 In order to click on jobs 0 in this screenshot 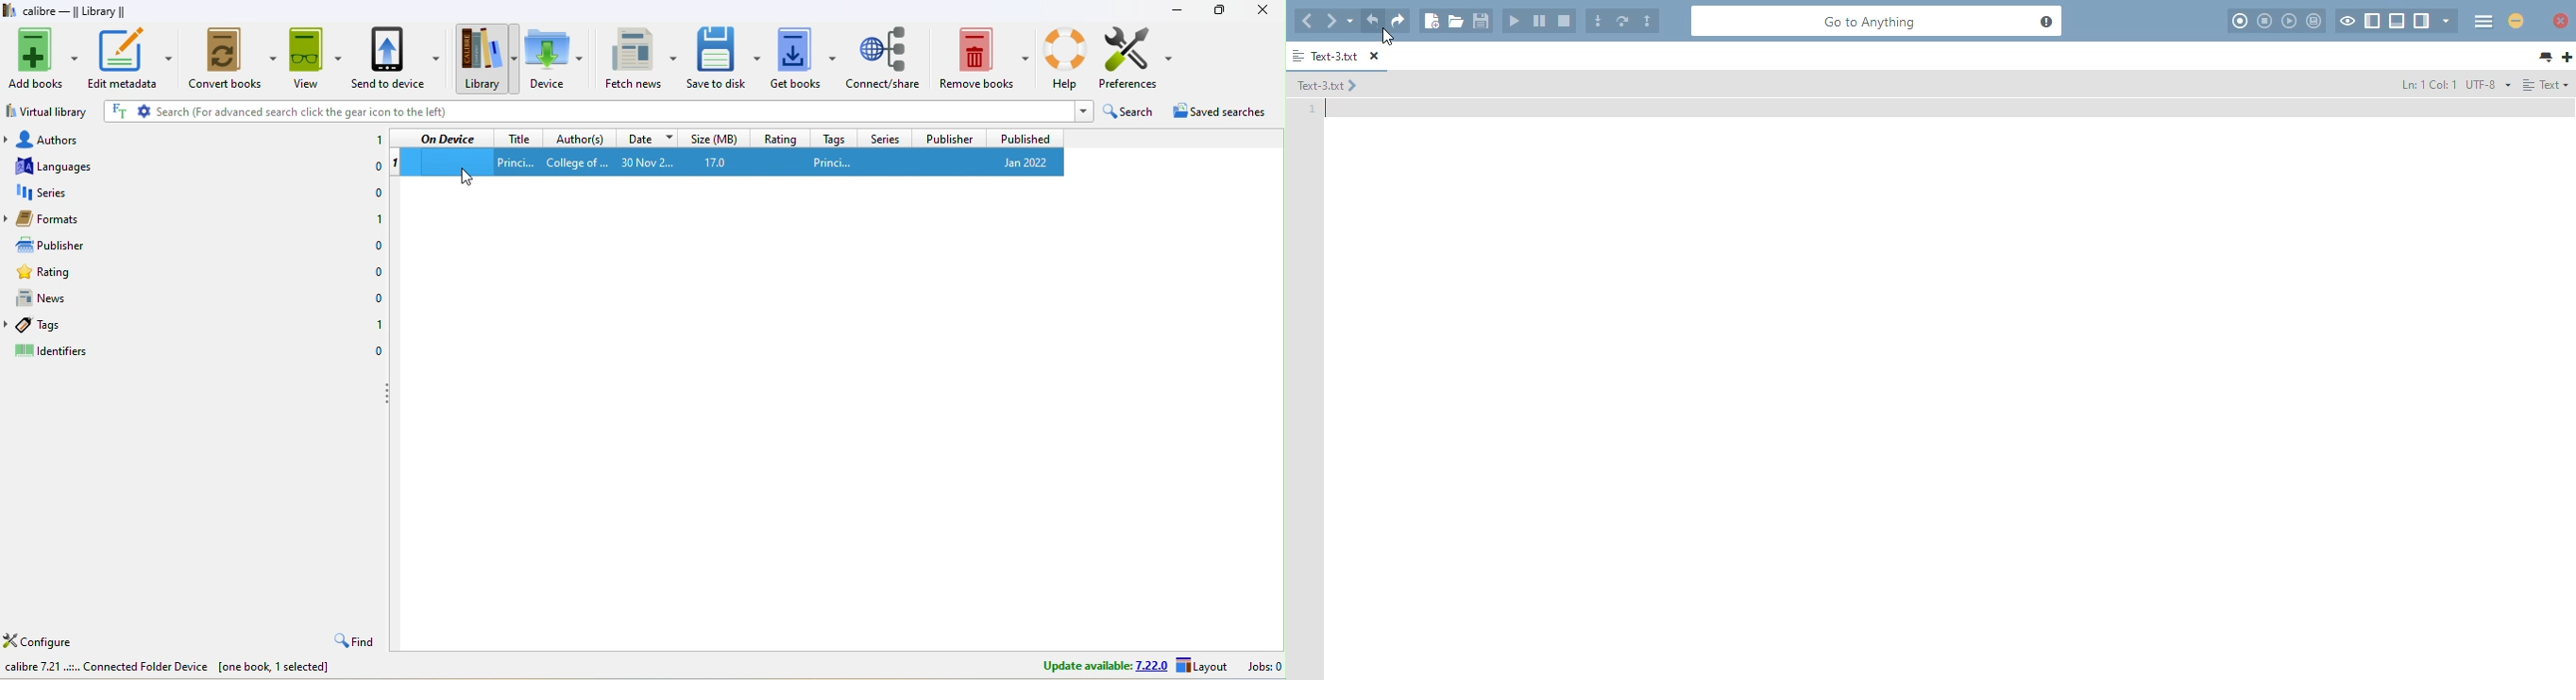, I will do `click(1262, 667)`.